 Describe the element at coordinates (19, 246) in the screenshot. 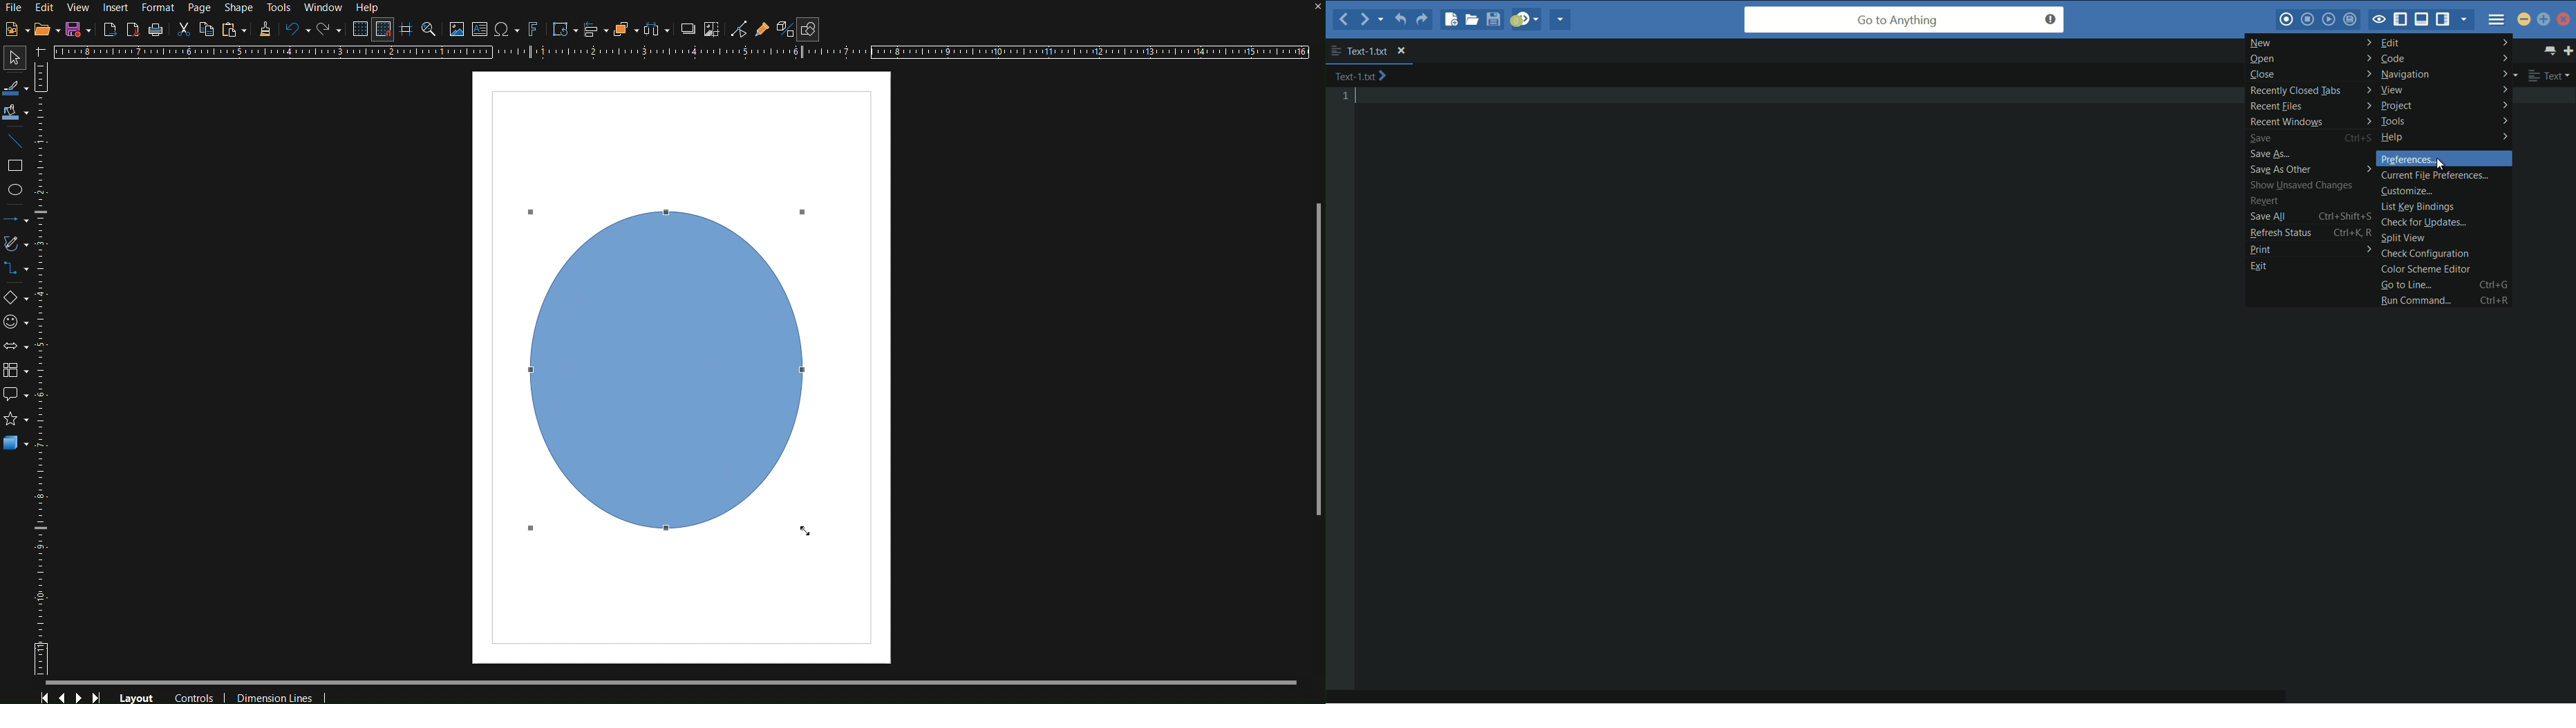

I see `Curves and Polygons` at that location.